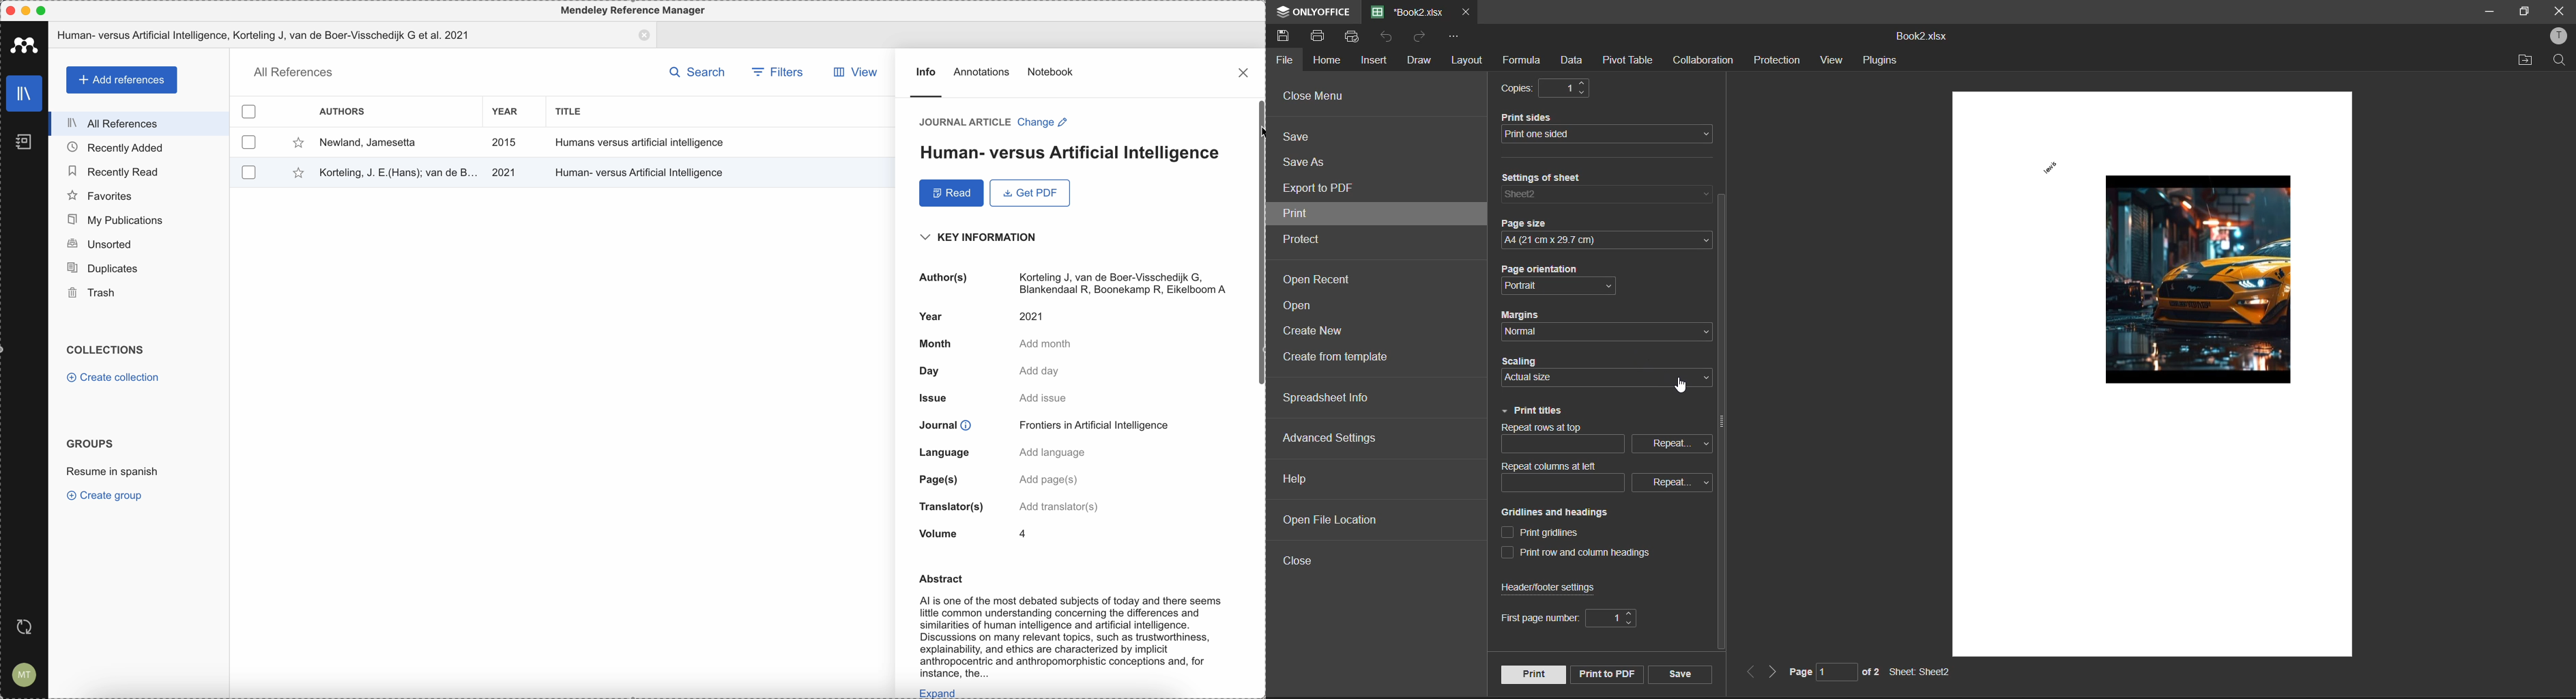 The height and width of the screenshot is (700, 2576). I want to click on A4 (21cm x 29.7 cm), so click(1597, 242).